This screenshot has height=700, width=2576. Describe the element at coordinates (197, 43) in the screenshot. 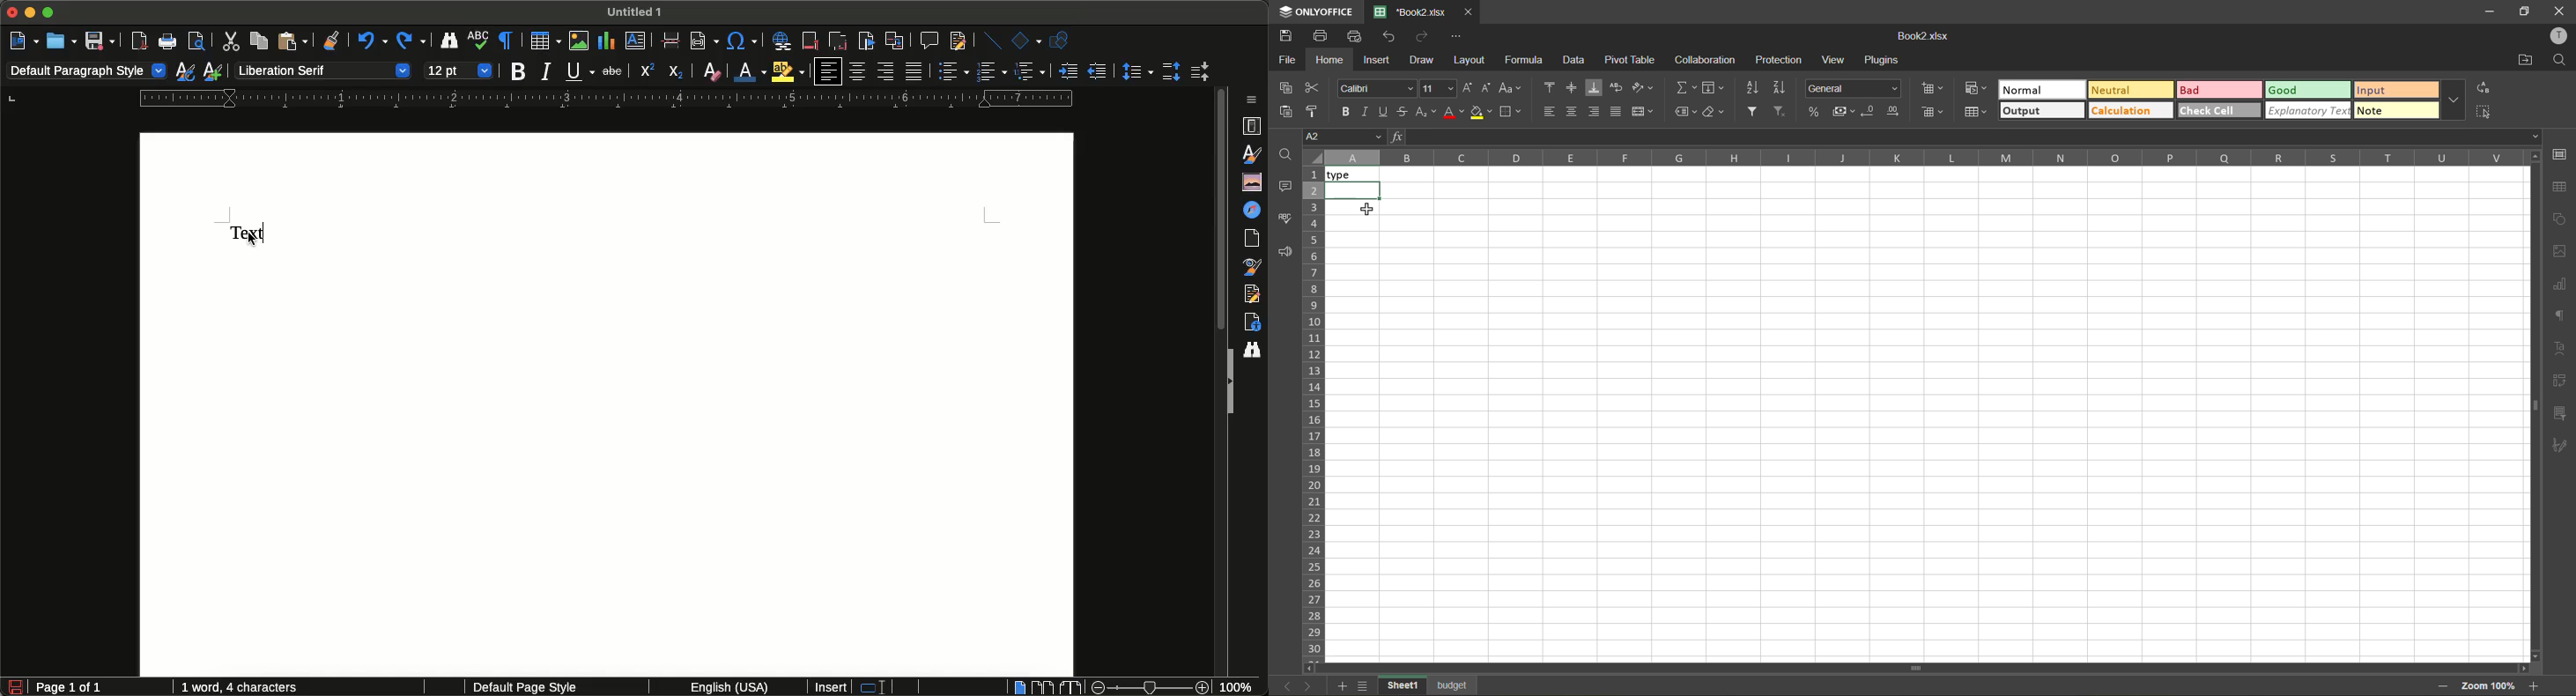

I see `Toggle print preview` at that location.